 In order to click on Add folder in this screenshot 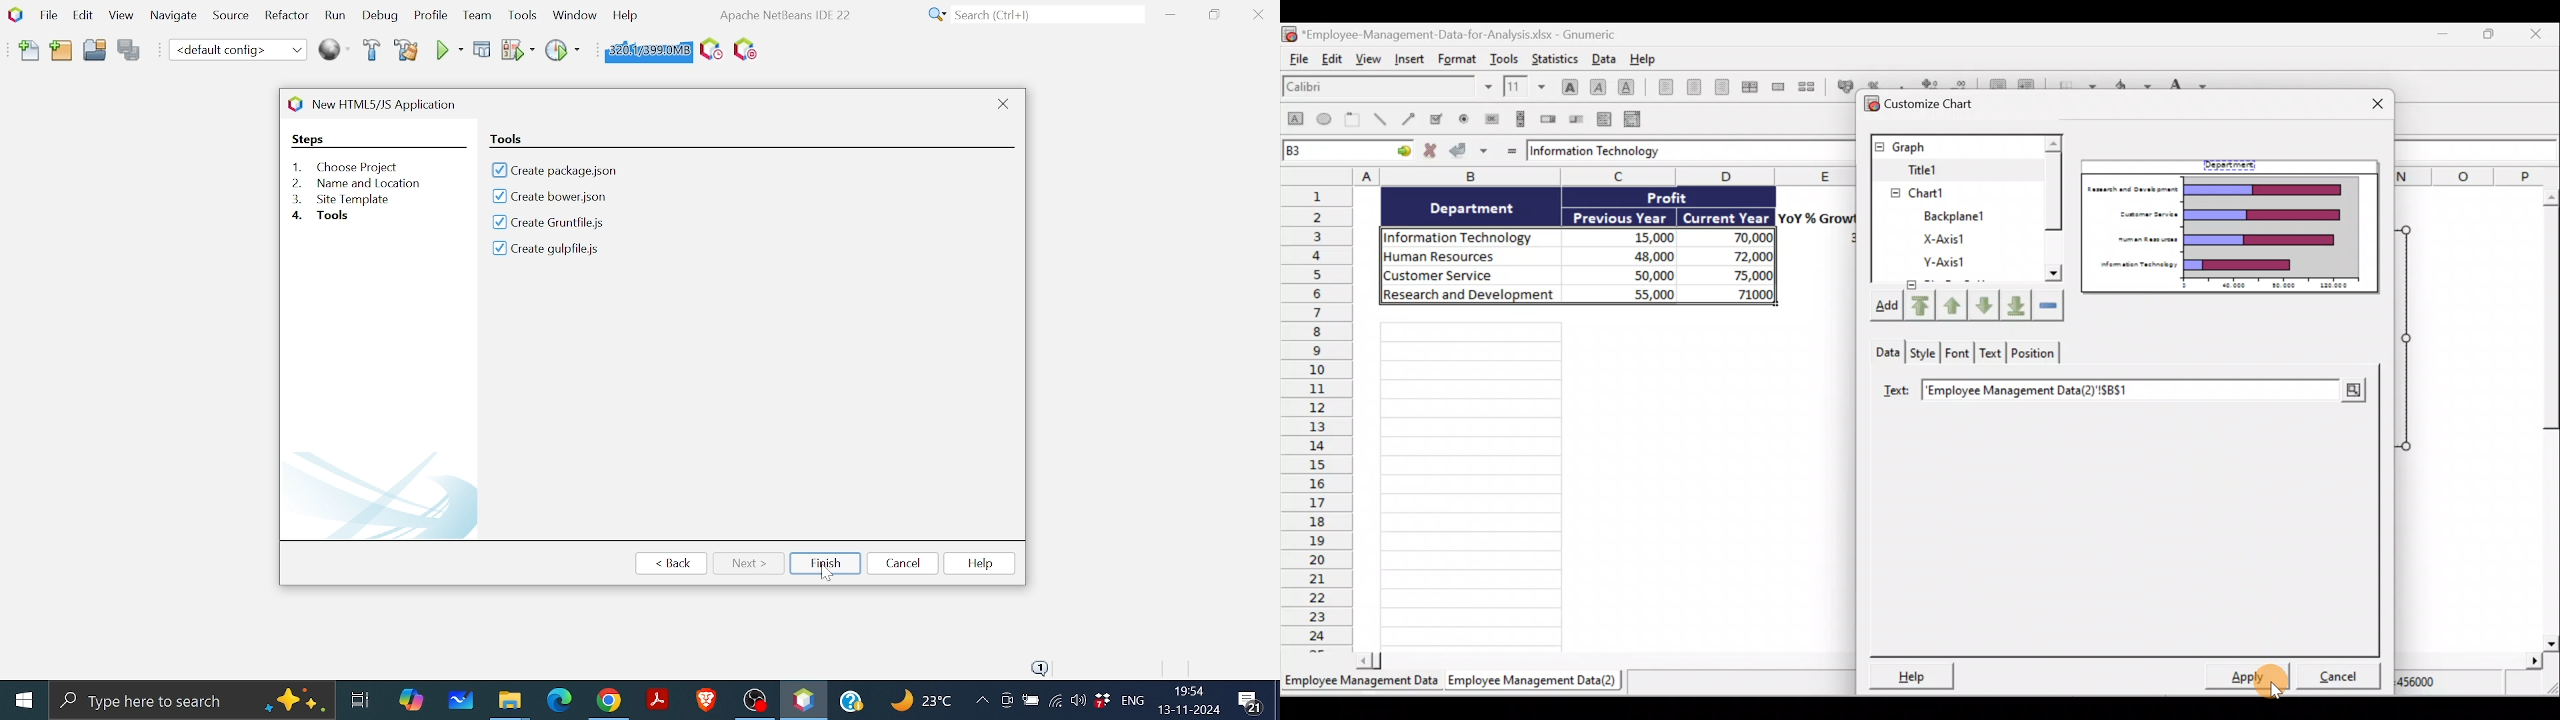, I will do `click(61, 49)`.